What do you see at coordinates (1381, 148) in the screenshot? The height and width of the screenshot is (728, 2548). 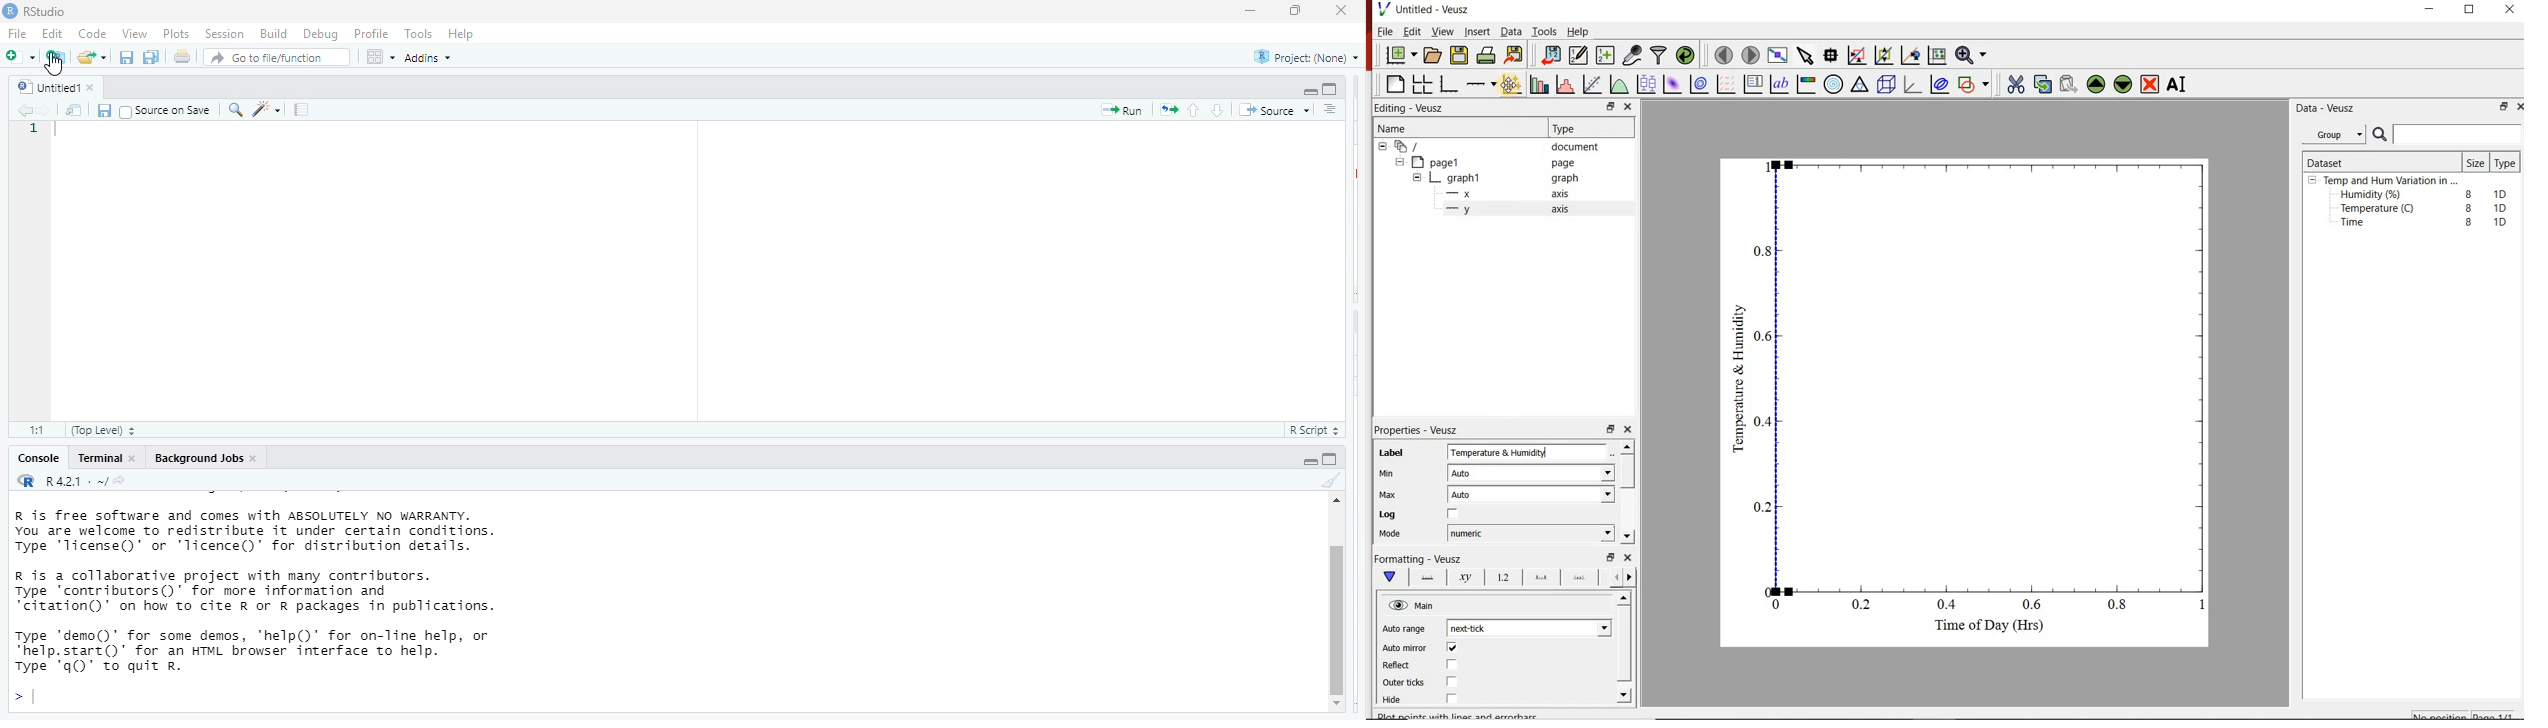 I see `hide sub menu` at bounding box center [1381, 148].